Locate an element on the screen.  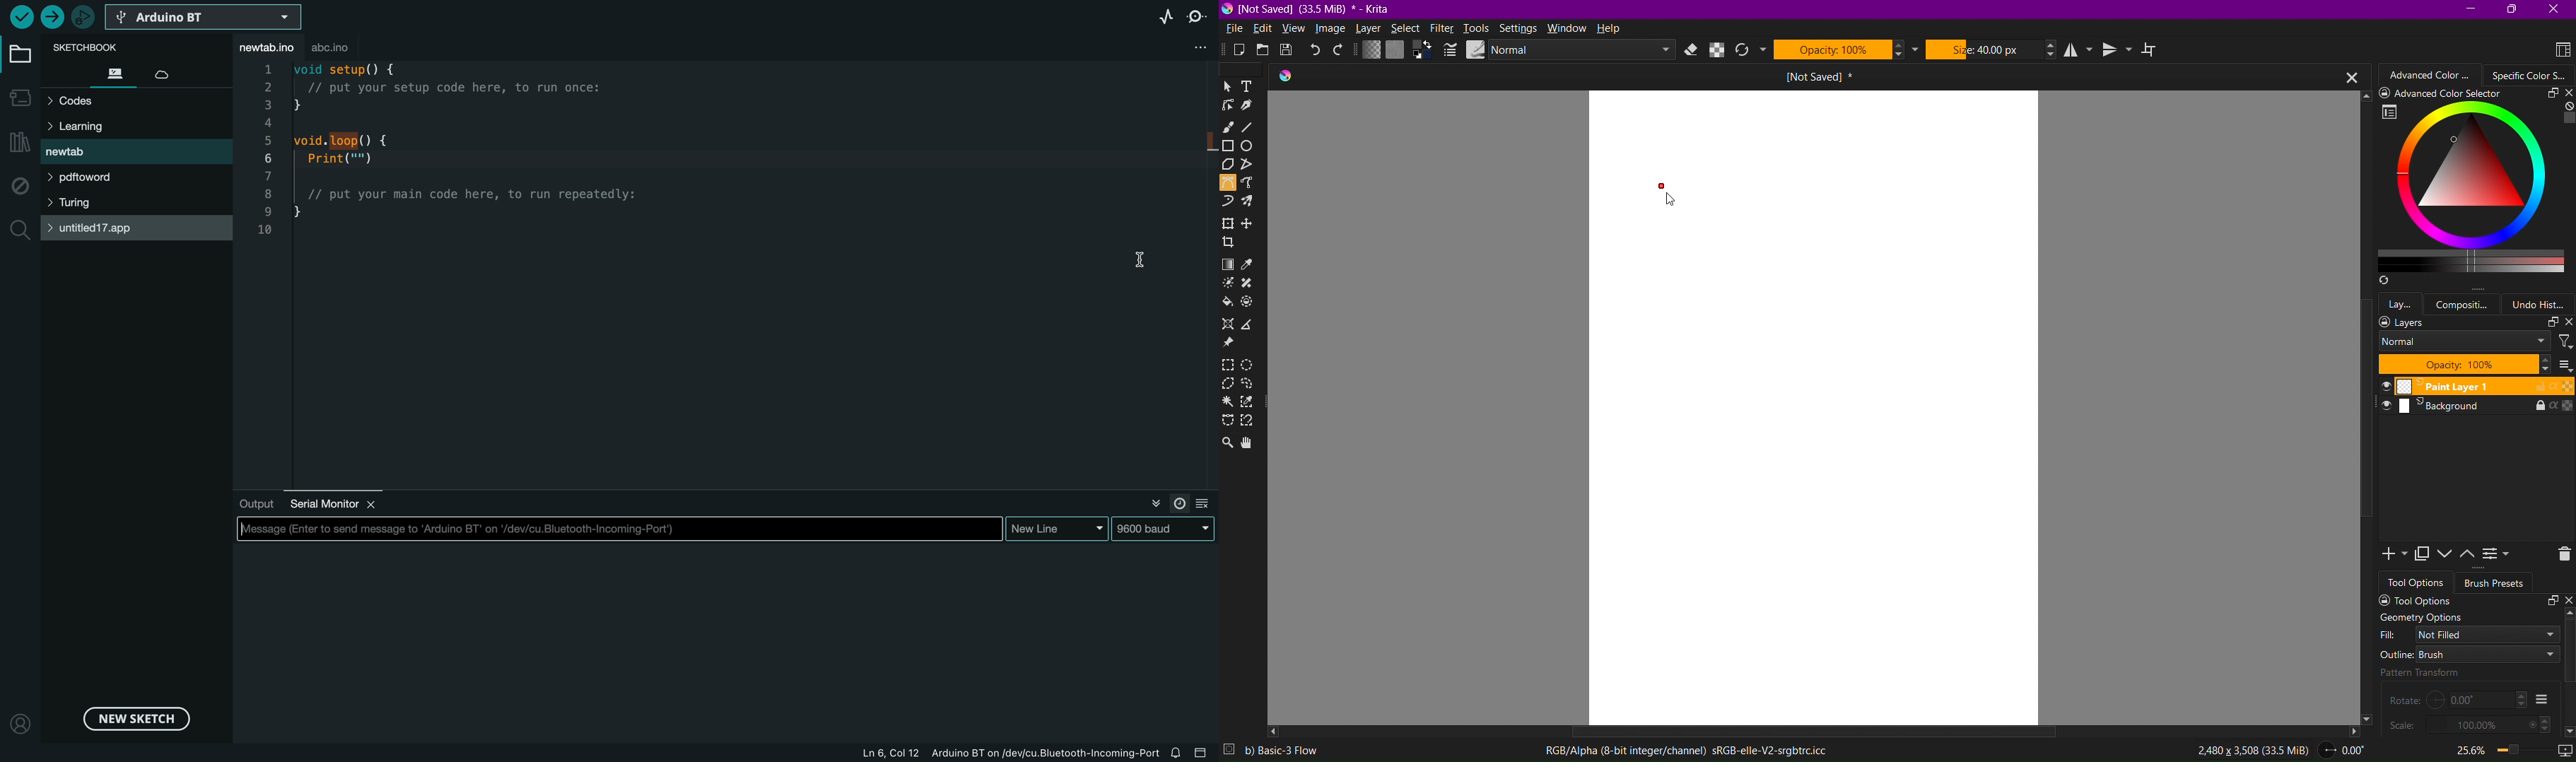
Edit Brush Settings is located at coordinates (1448, 50).